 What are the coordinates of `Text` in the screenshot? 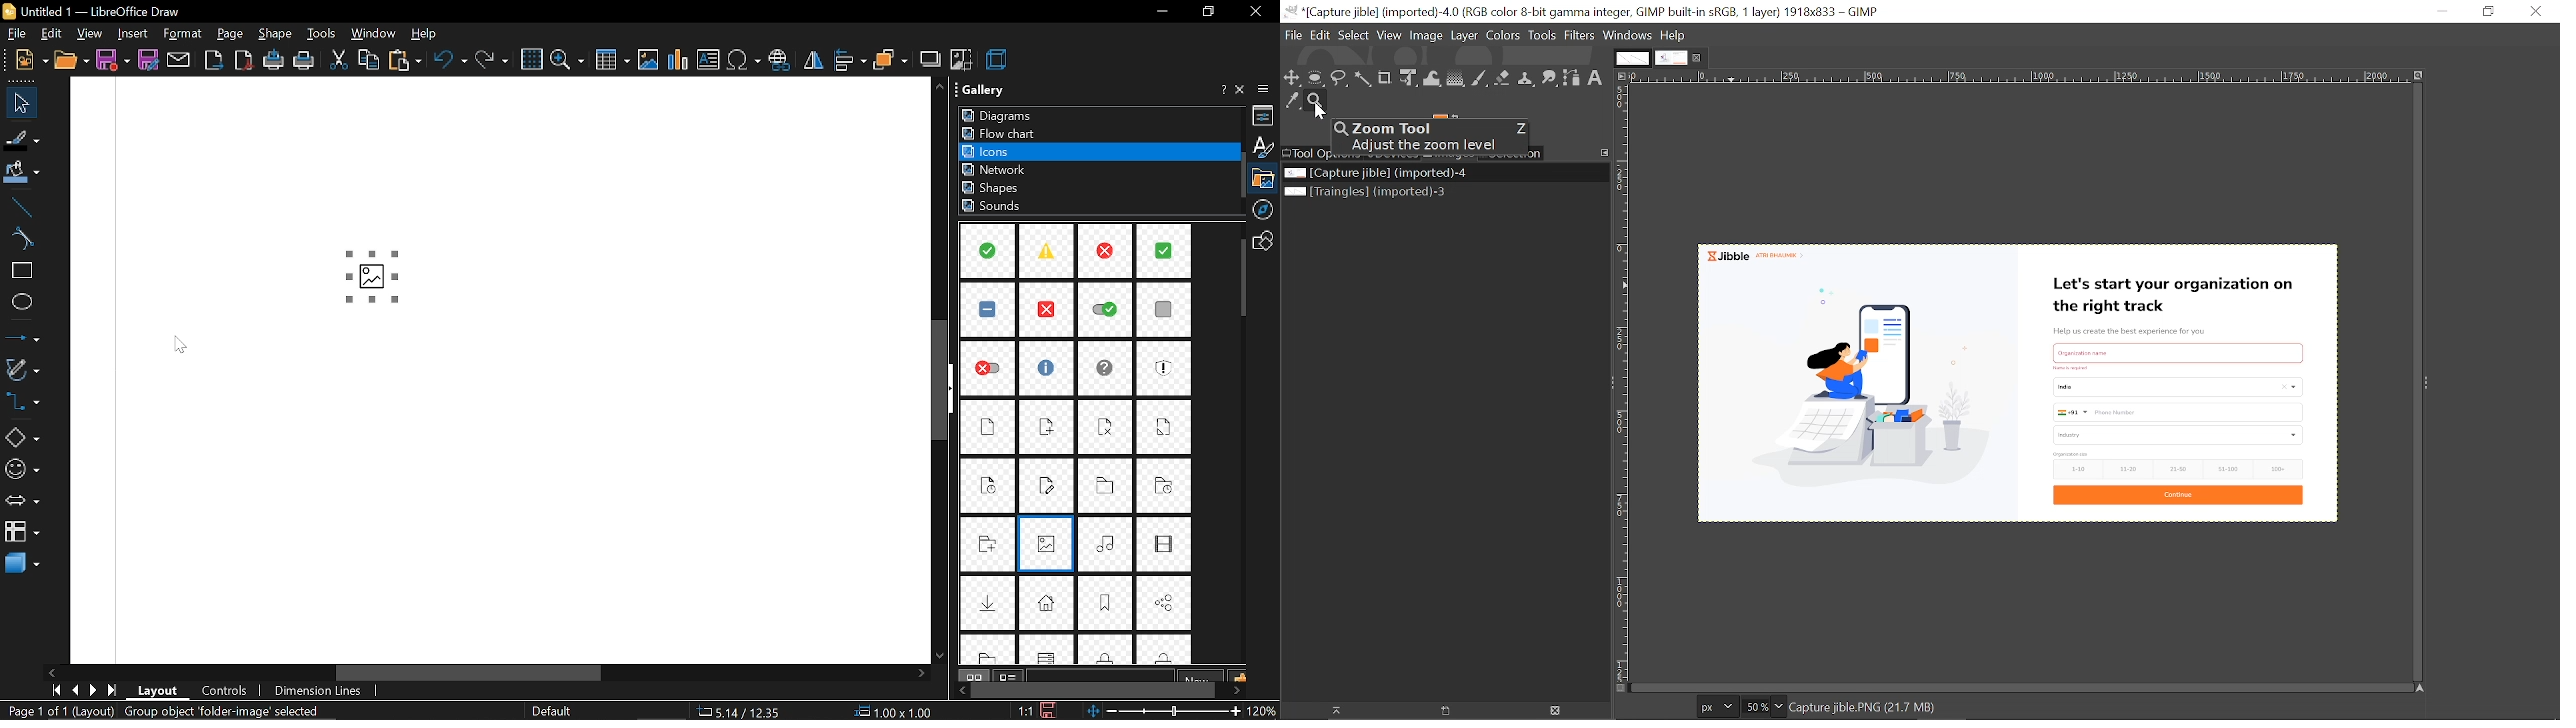 It's located at (1595, 78).